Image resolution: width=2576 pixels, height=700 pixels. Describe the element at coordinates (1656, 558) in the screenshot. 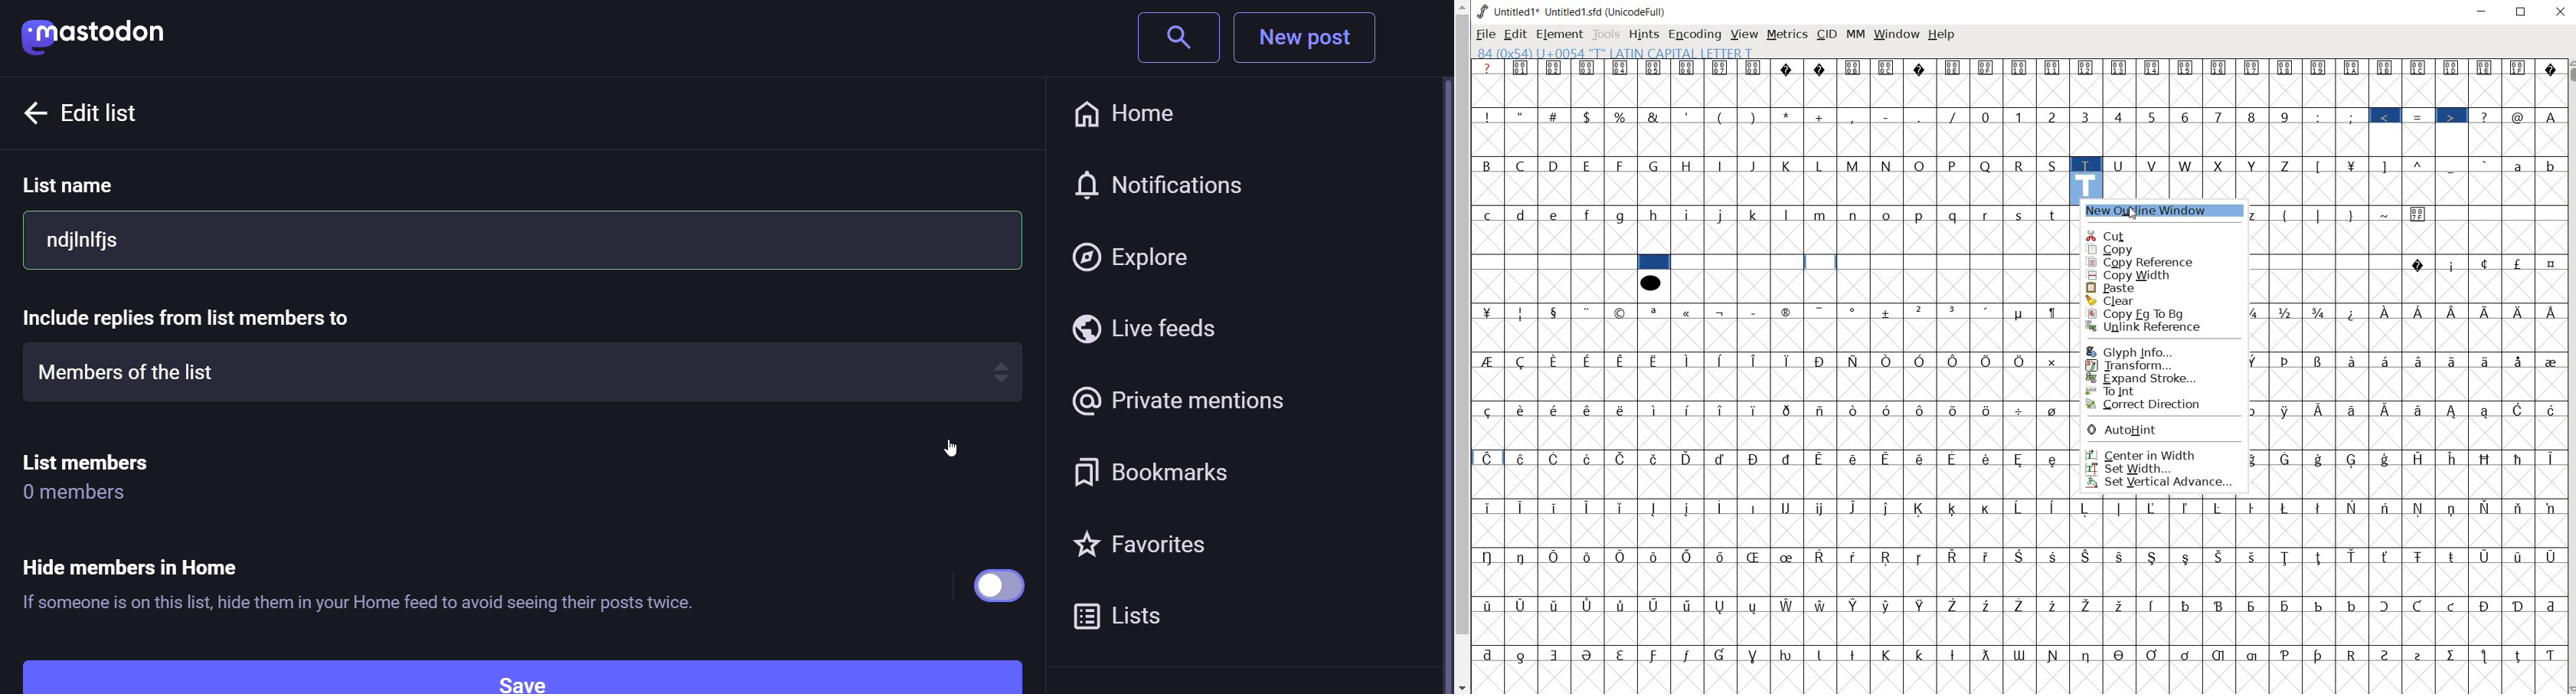

I see `Symbol` at that location.